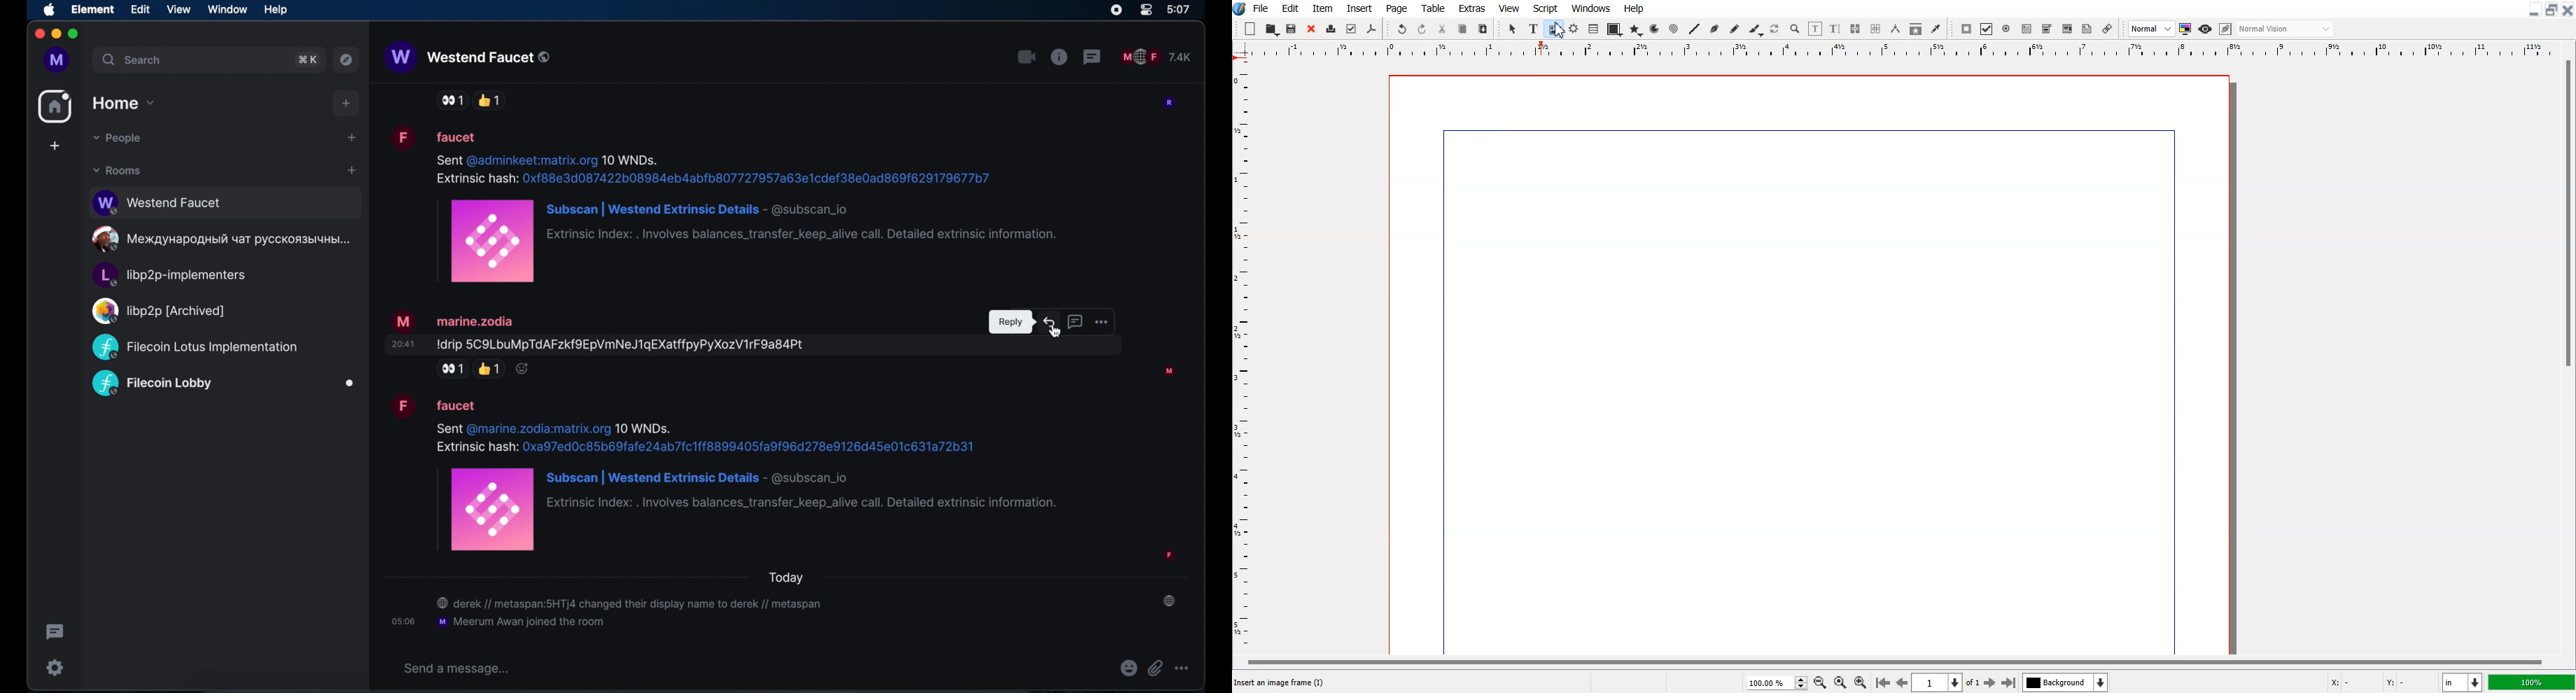 This screenshot has width=2576, height=700. Describe the element at coordinates (1987, 29) in the screenshot. I see `PDF Check Box` at that location.